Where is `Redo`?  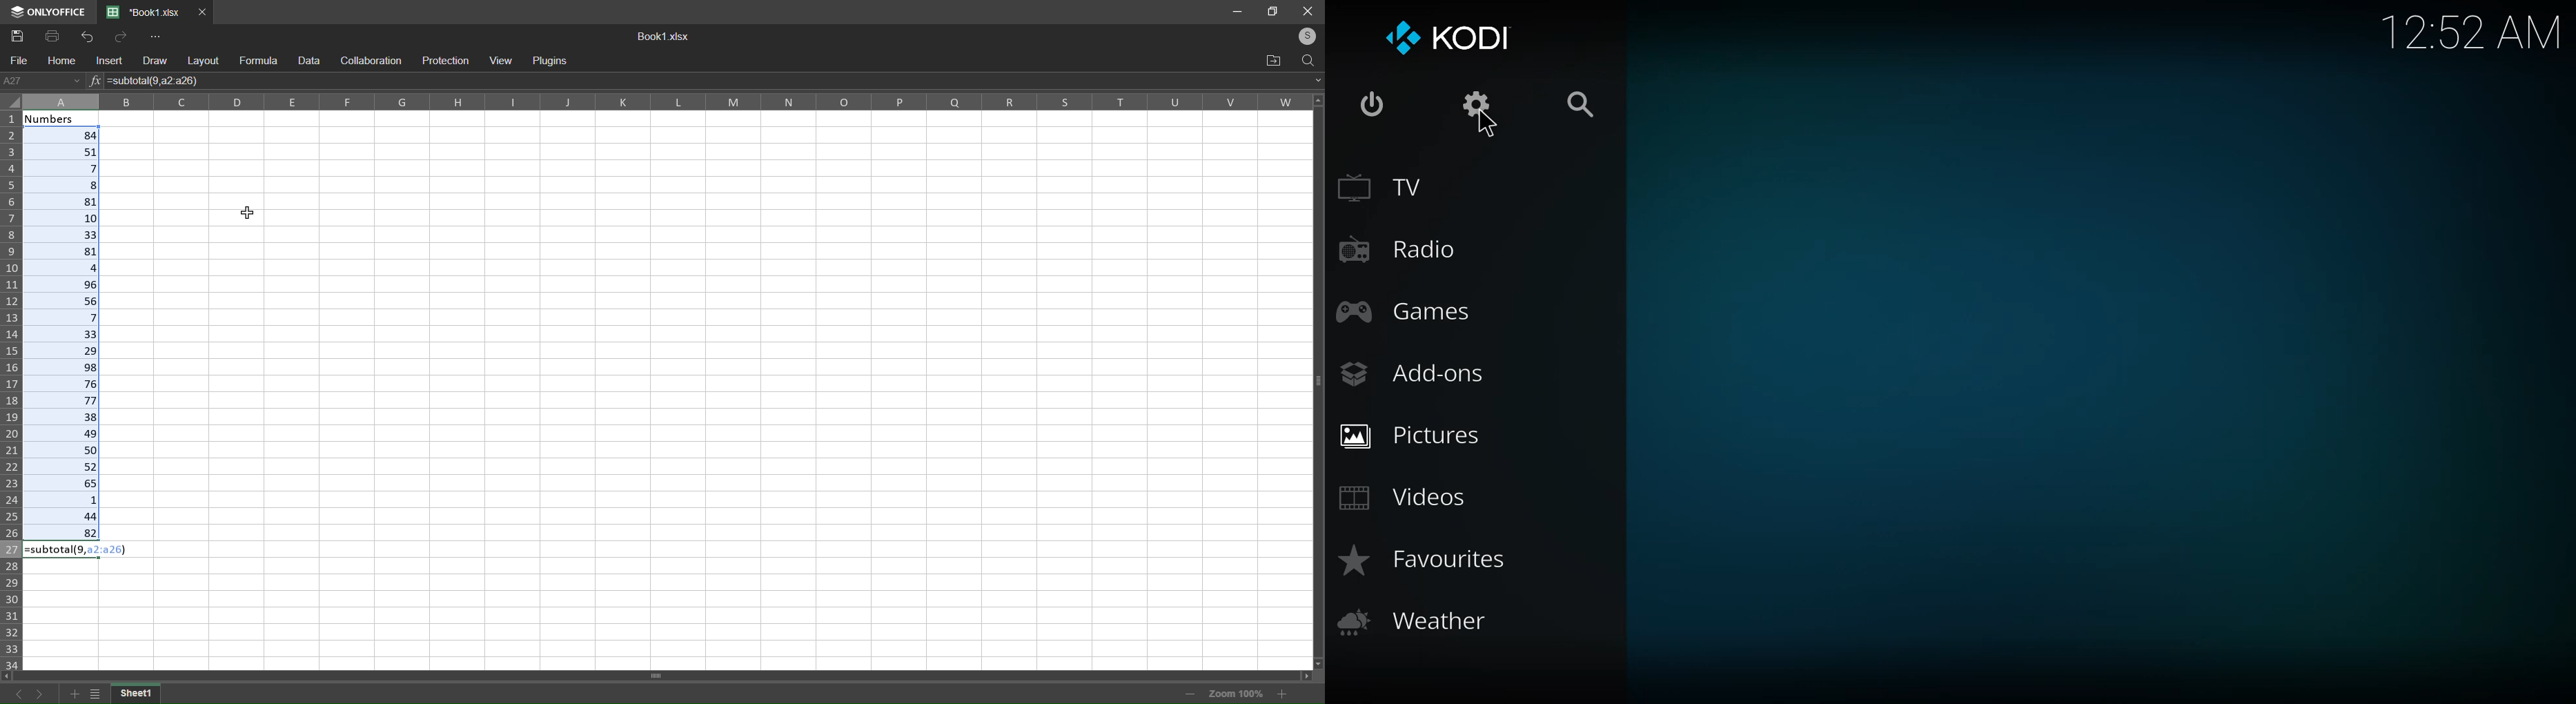 Redo is located at coordinates (122, 37).